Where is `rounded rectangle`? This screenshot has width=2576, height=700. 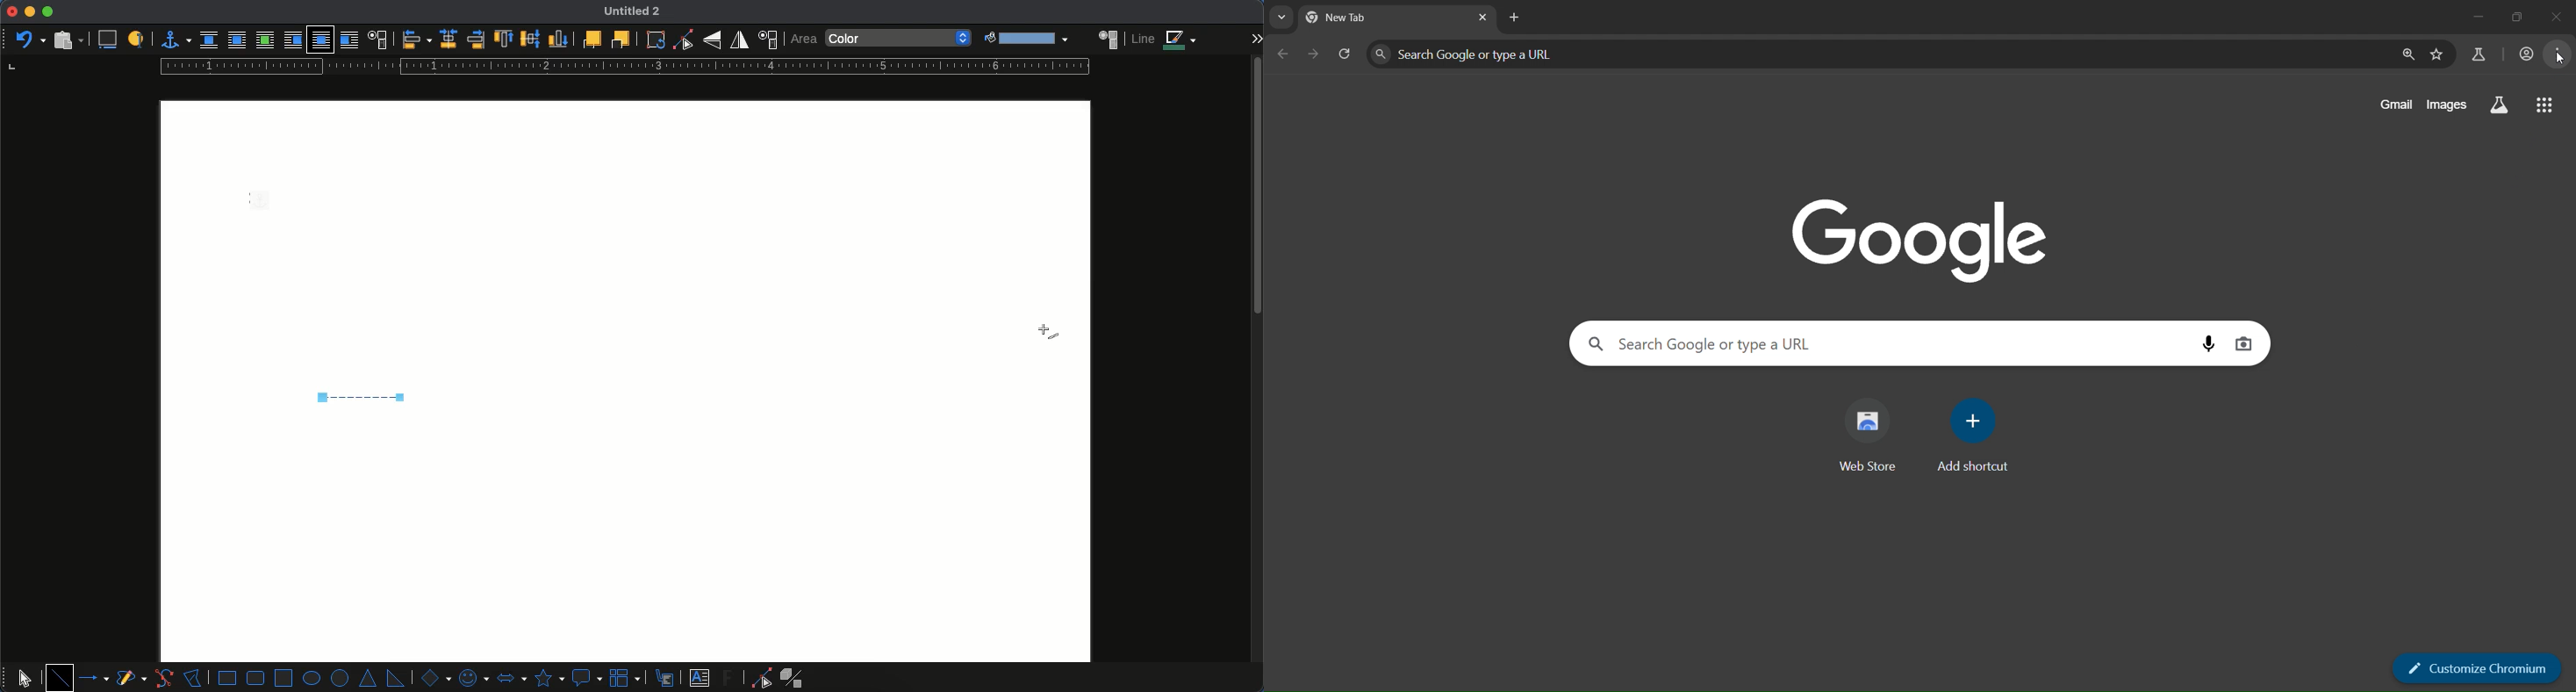
rounded rectangle is located at coordinates (256, 678).